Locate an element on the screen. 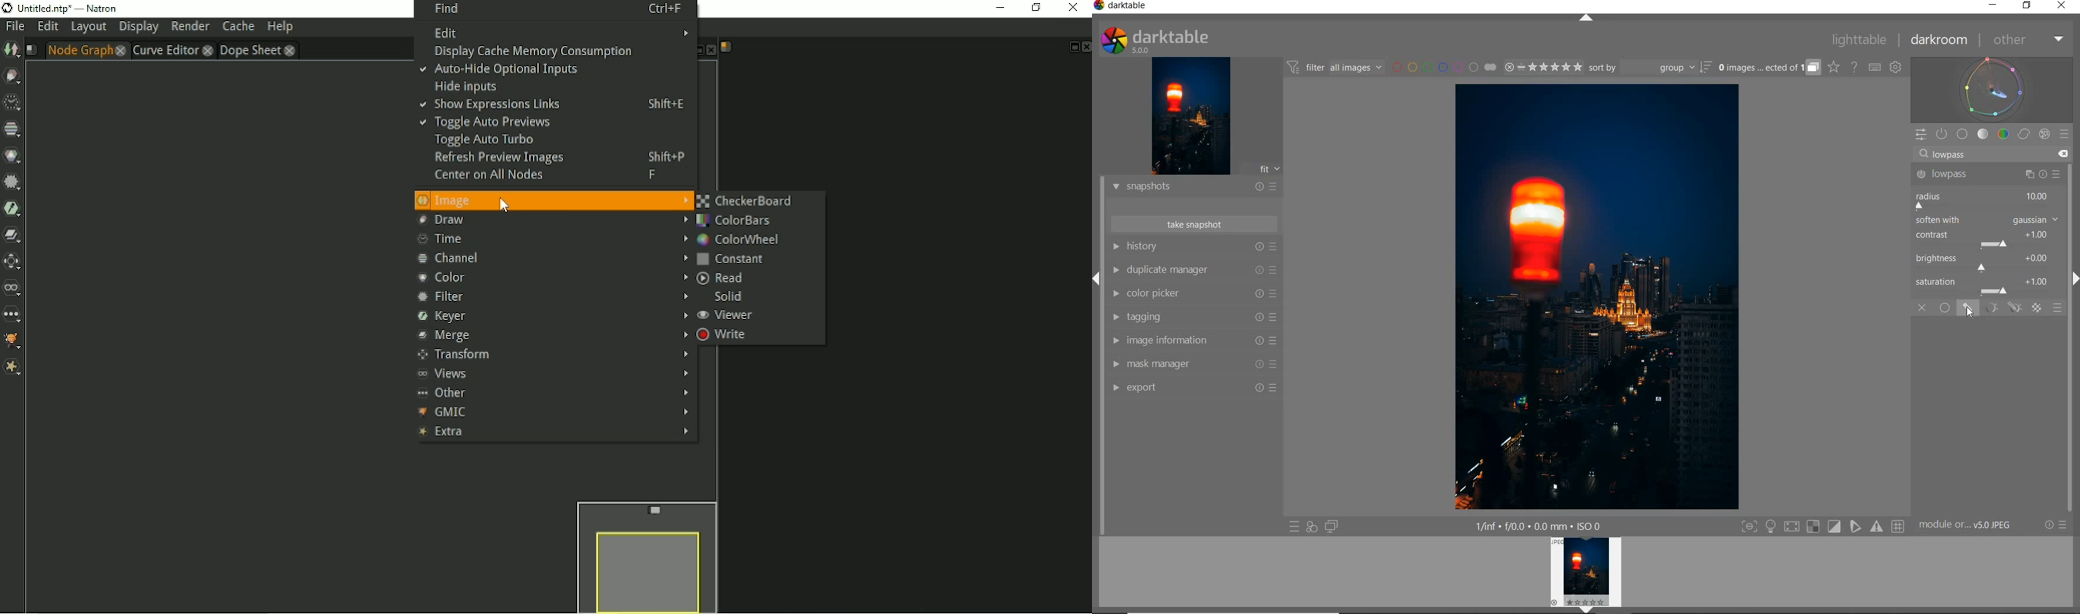 The image size is (2100, 616). SYSTEM LOG is located at coordinates (1167, 39).